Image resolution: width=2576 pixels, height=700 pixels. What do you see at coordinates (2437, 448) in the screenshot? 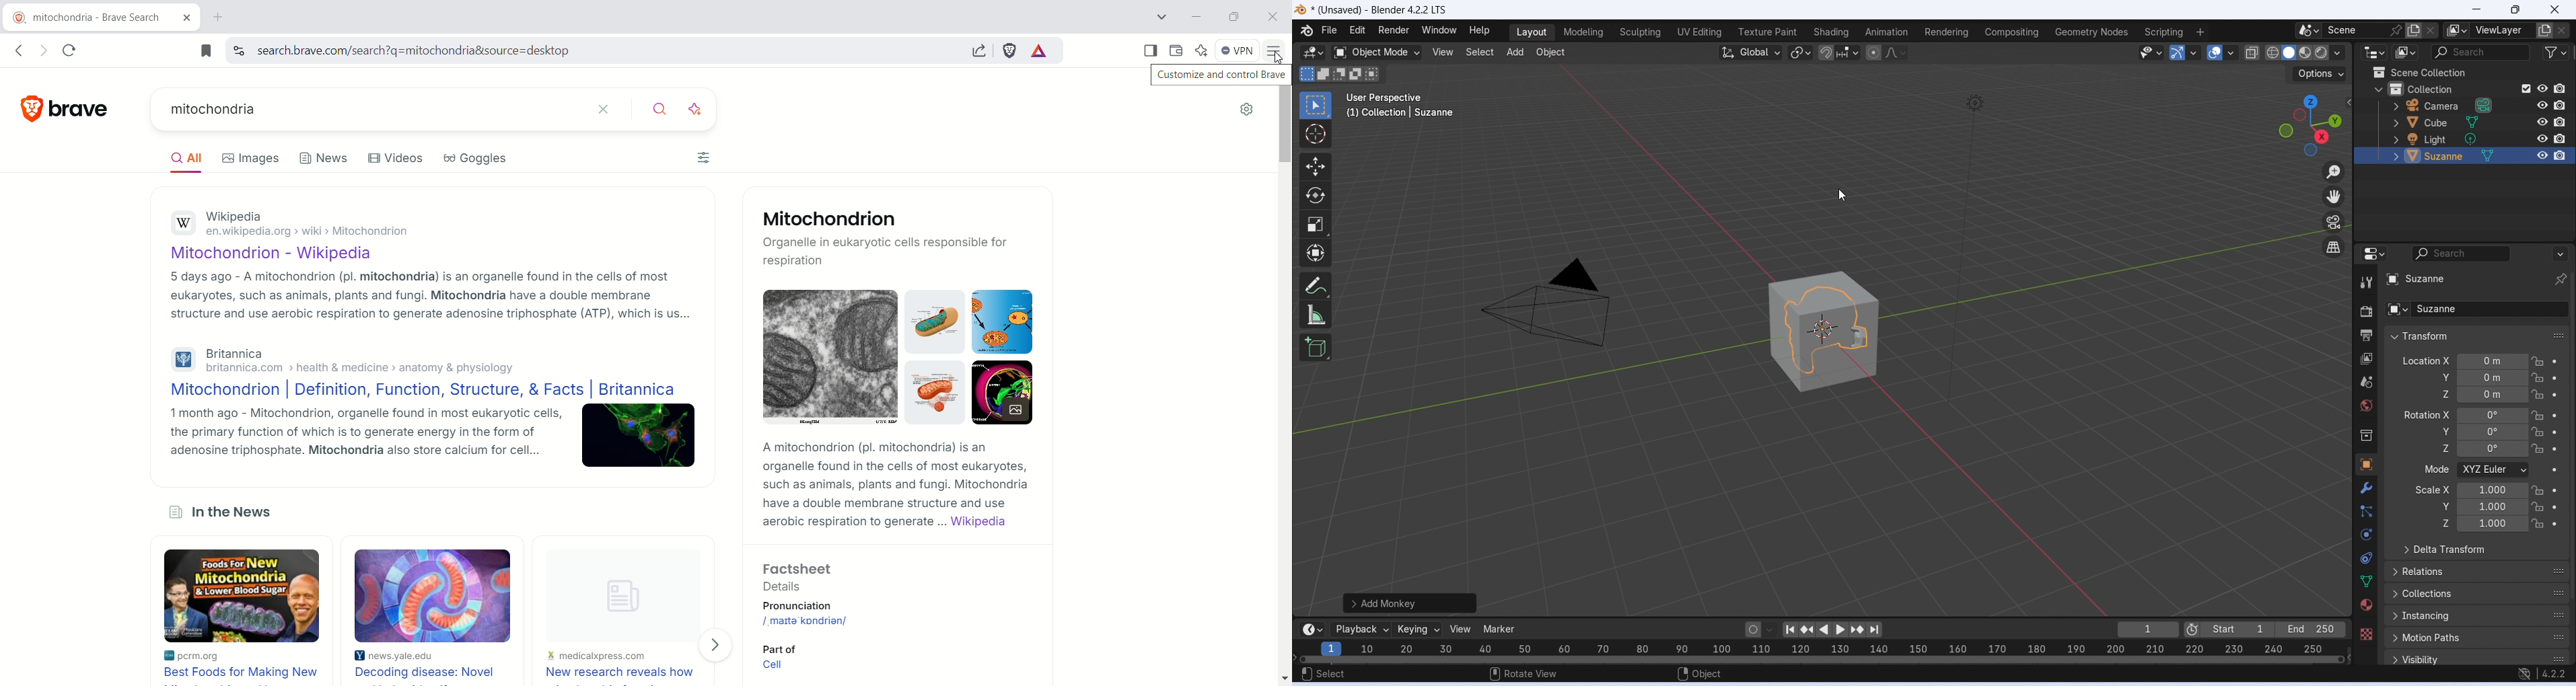
I see `z` at bounding box center [2437, 448].